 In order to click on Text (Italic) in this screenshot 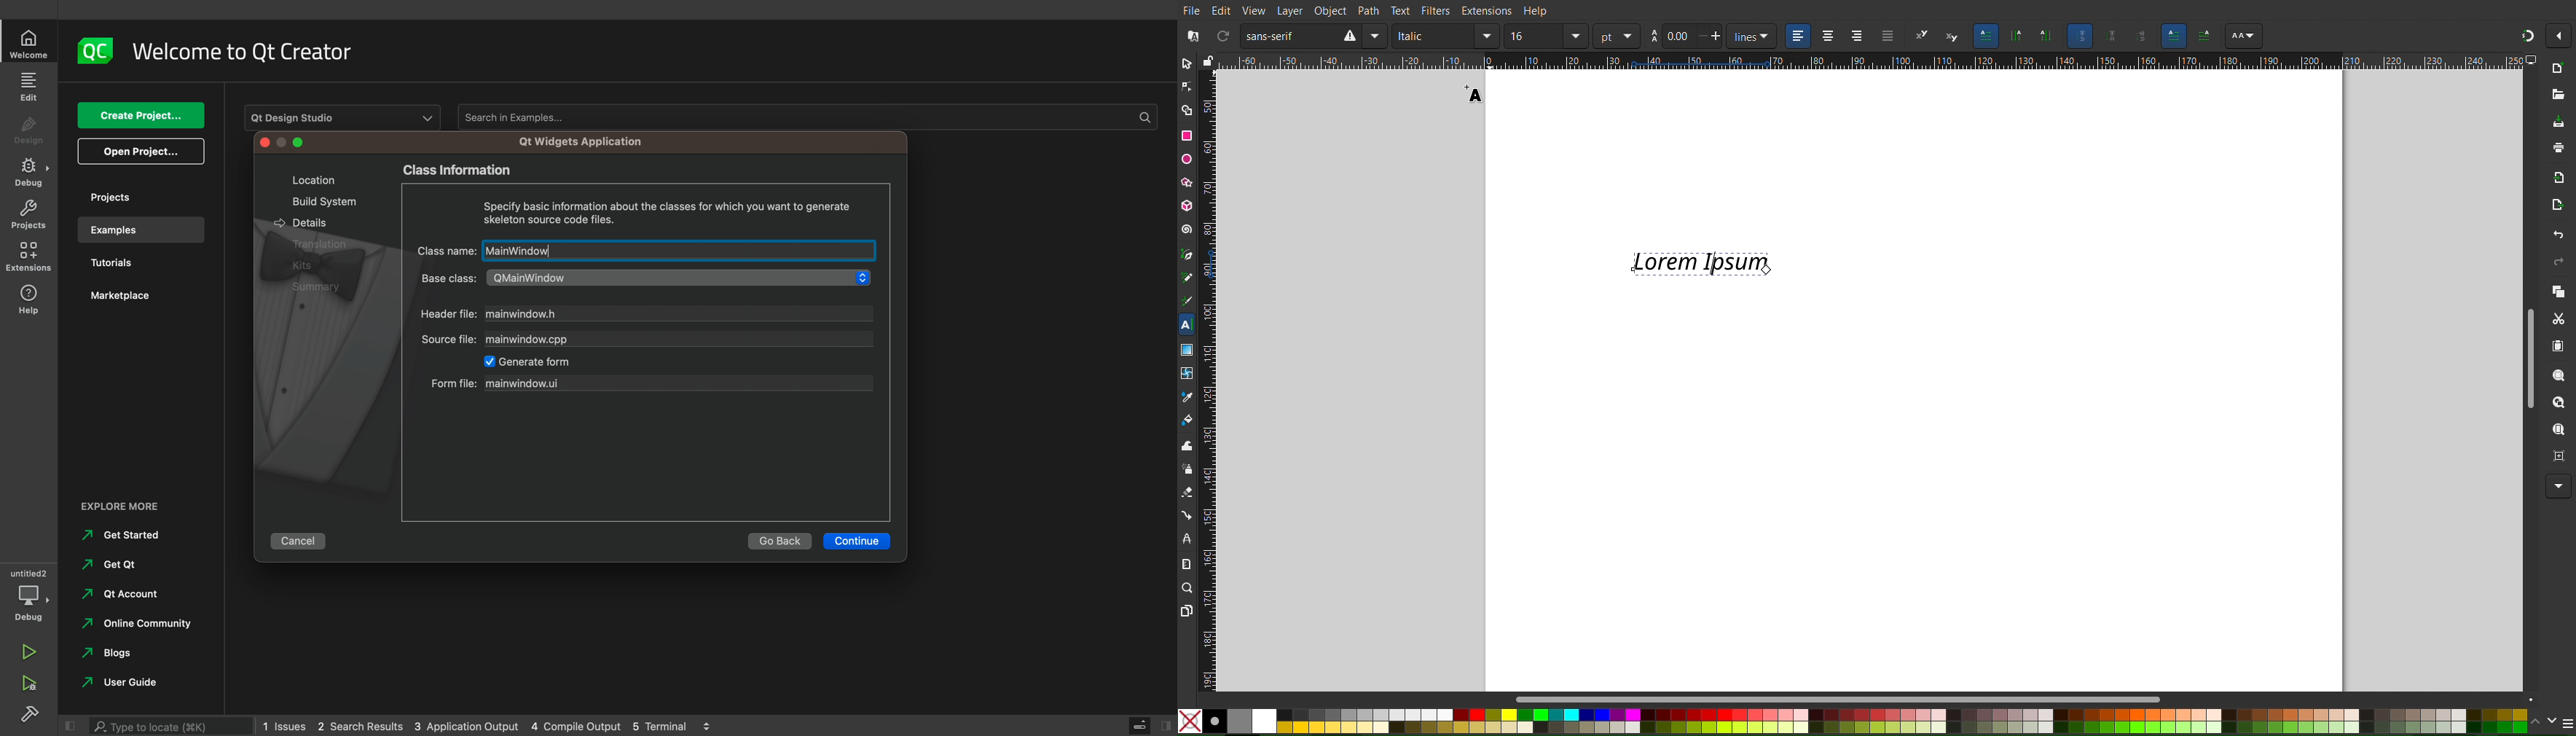, I will do `click(1701, 263)`.